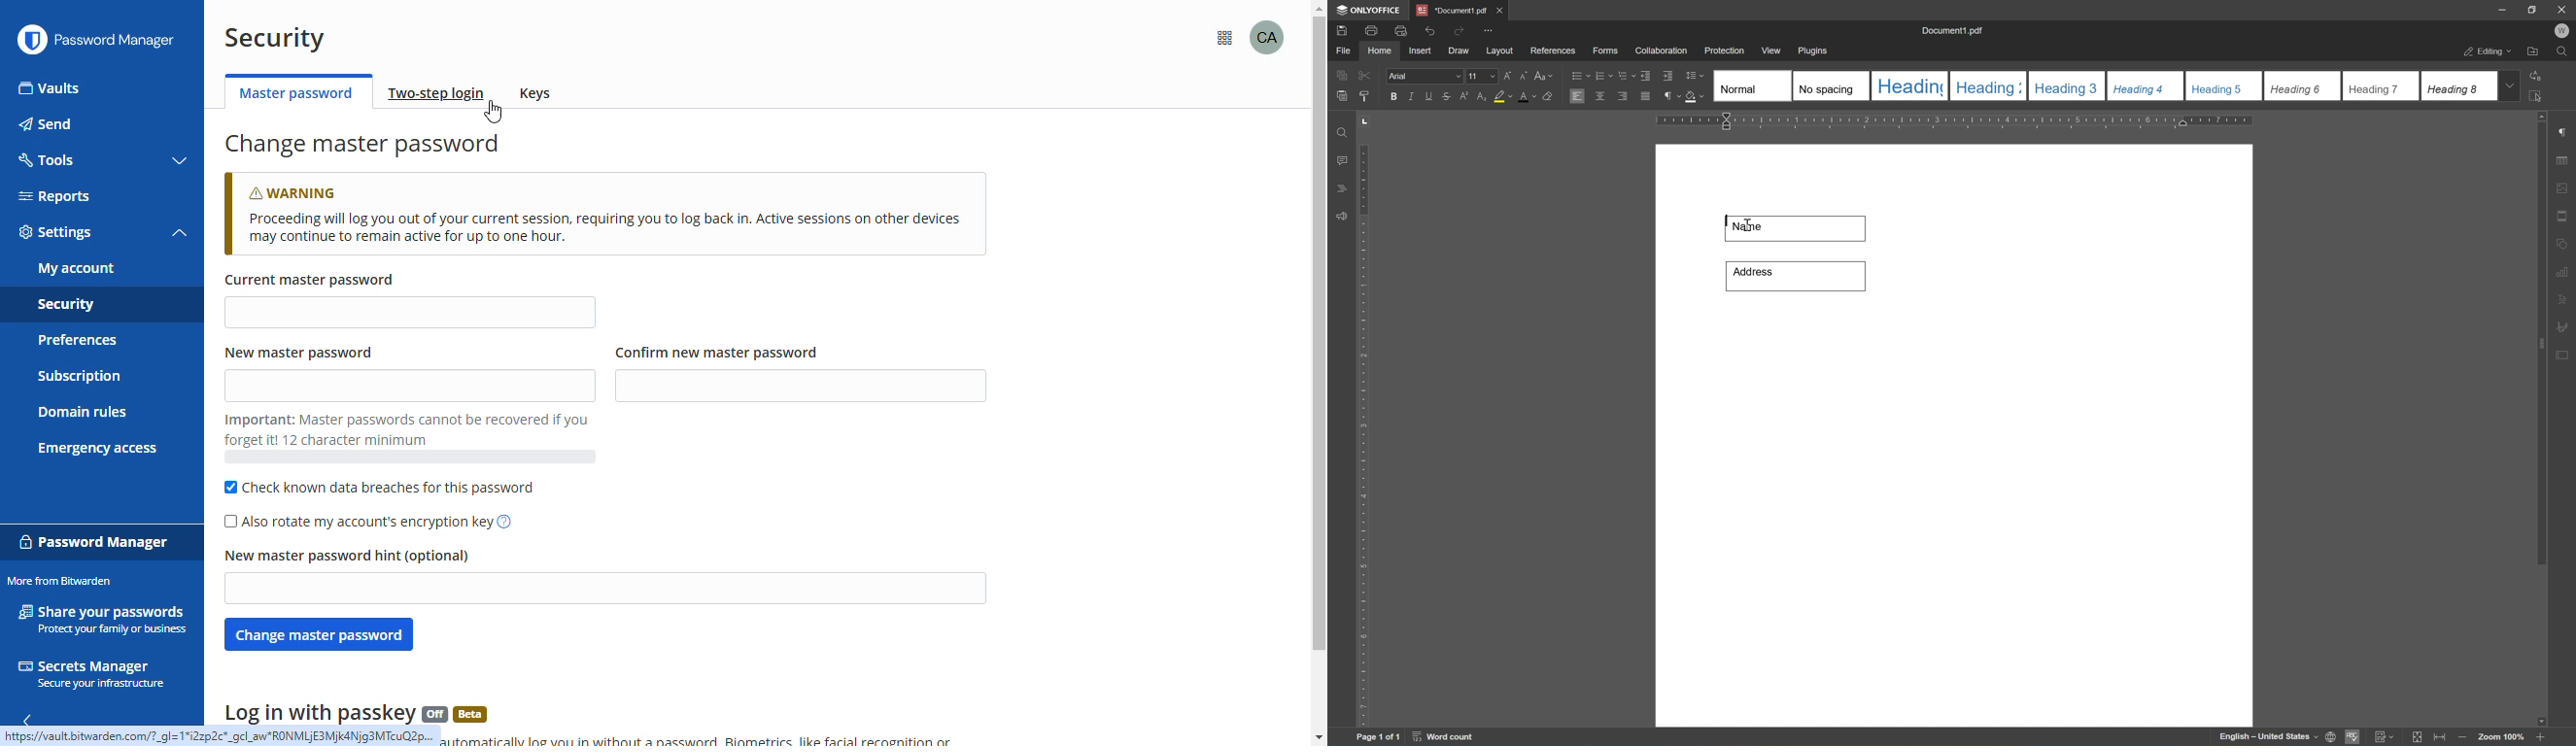 Image resolution: width=2576 pixels, height=756 pixels. Describe the element at coordinates (1340, 159) in the screenshot. I see `comment` at that location.